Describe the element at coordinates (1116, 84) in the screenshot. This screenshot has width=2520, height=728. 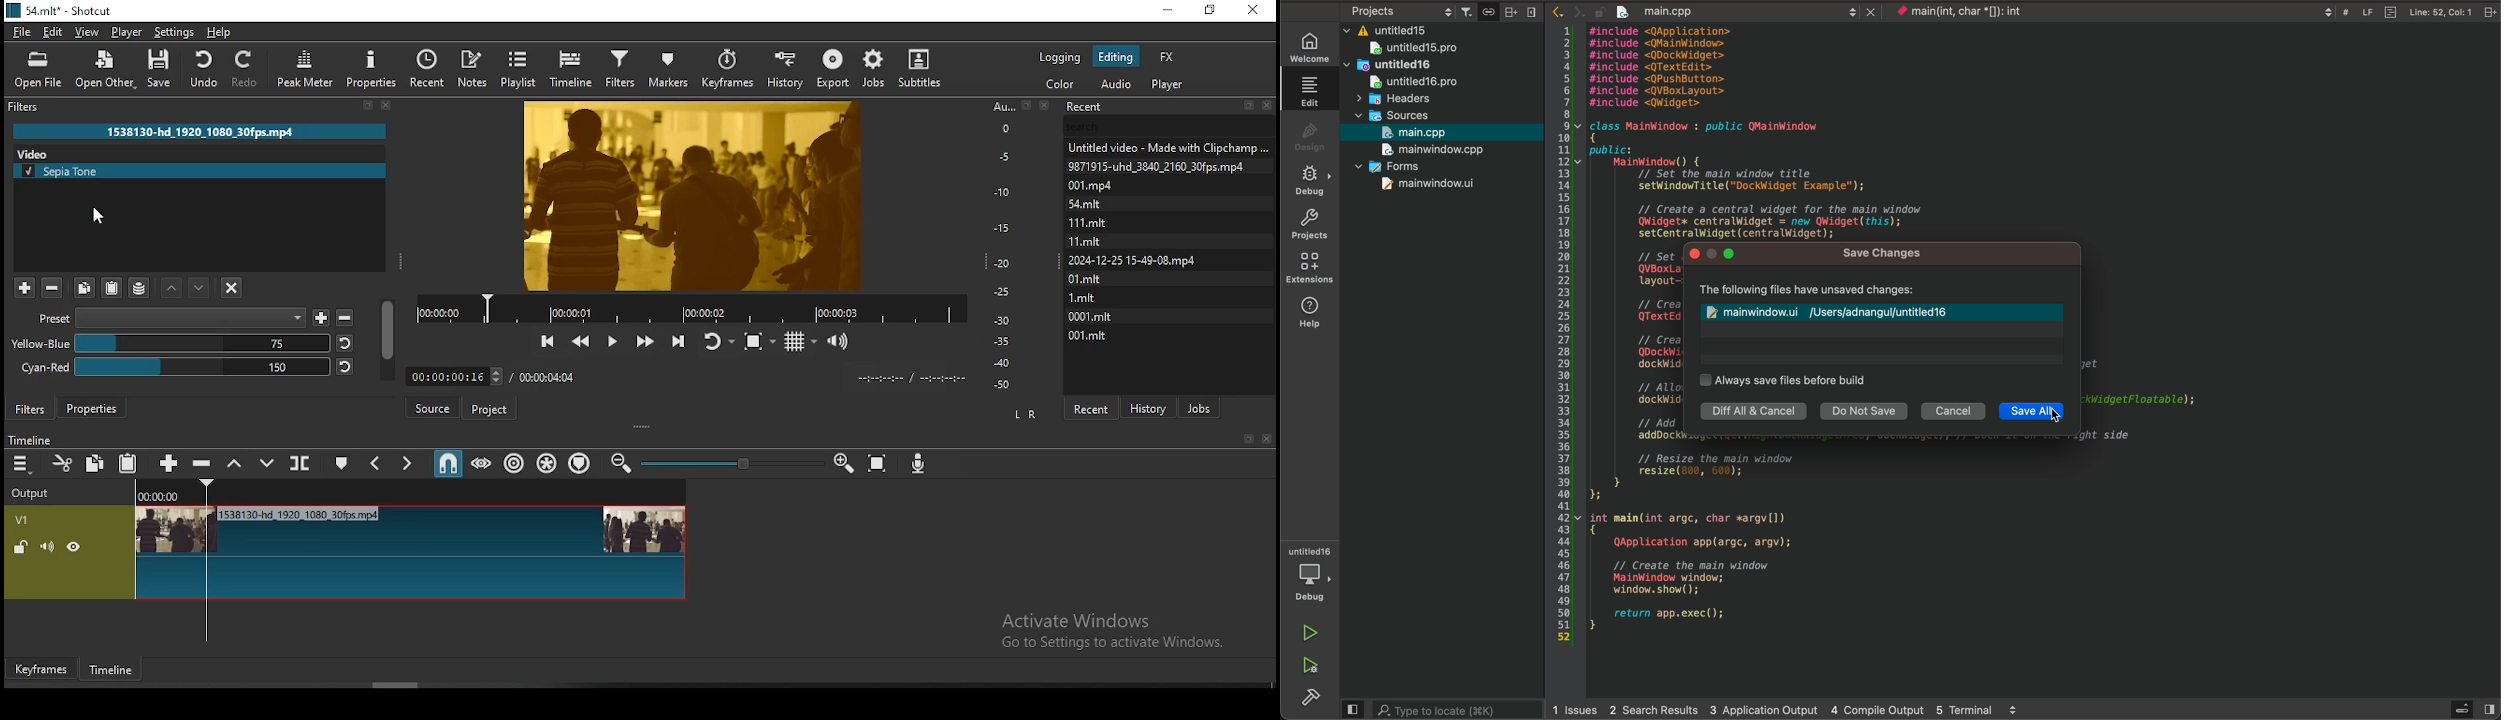
I see `audio` at that location.